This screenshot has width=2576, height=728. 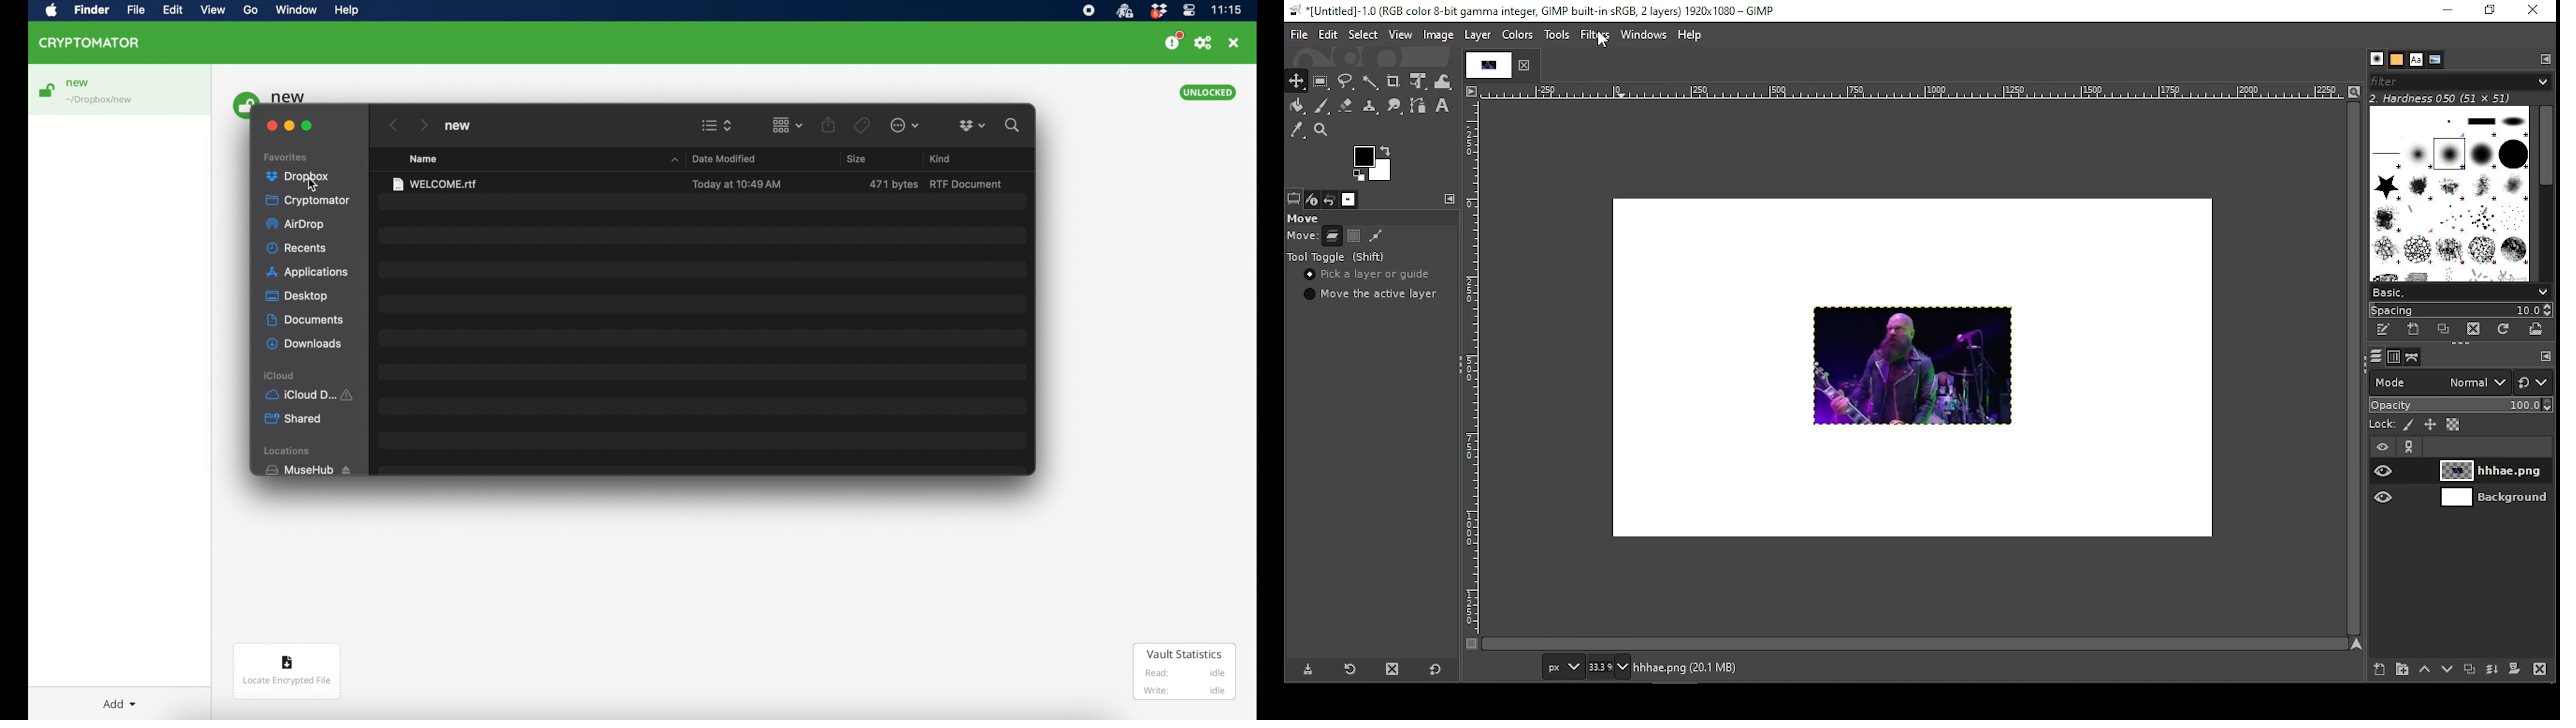 I want to click on scale, so click(x=1474, y=368).